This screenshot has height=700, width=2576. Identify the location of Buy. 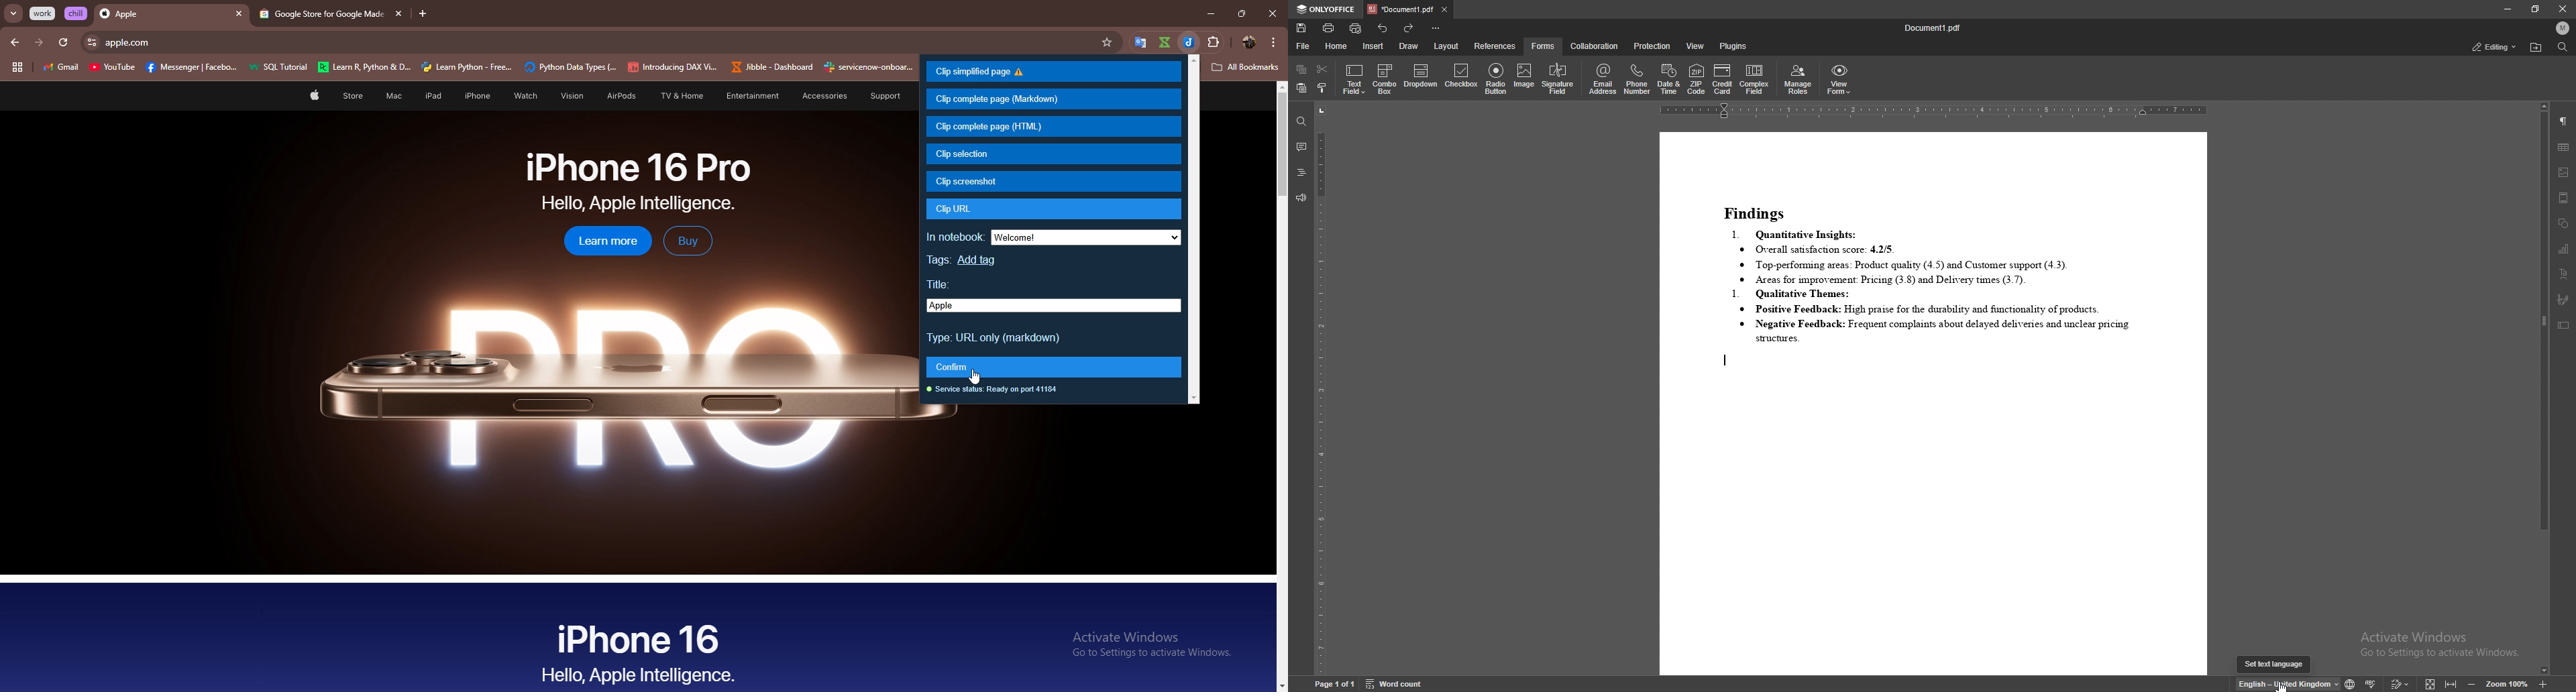
(688, 241).